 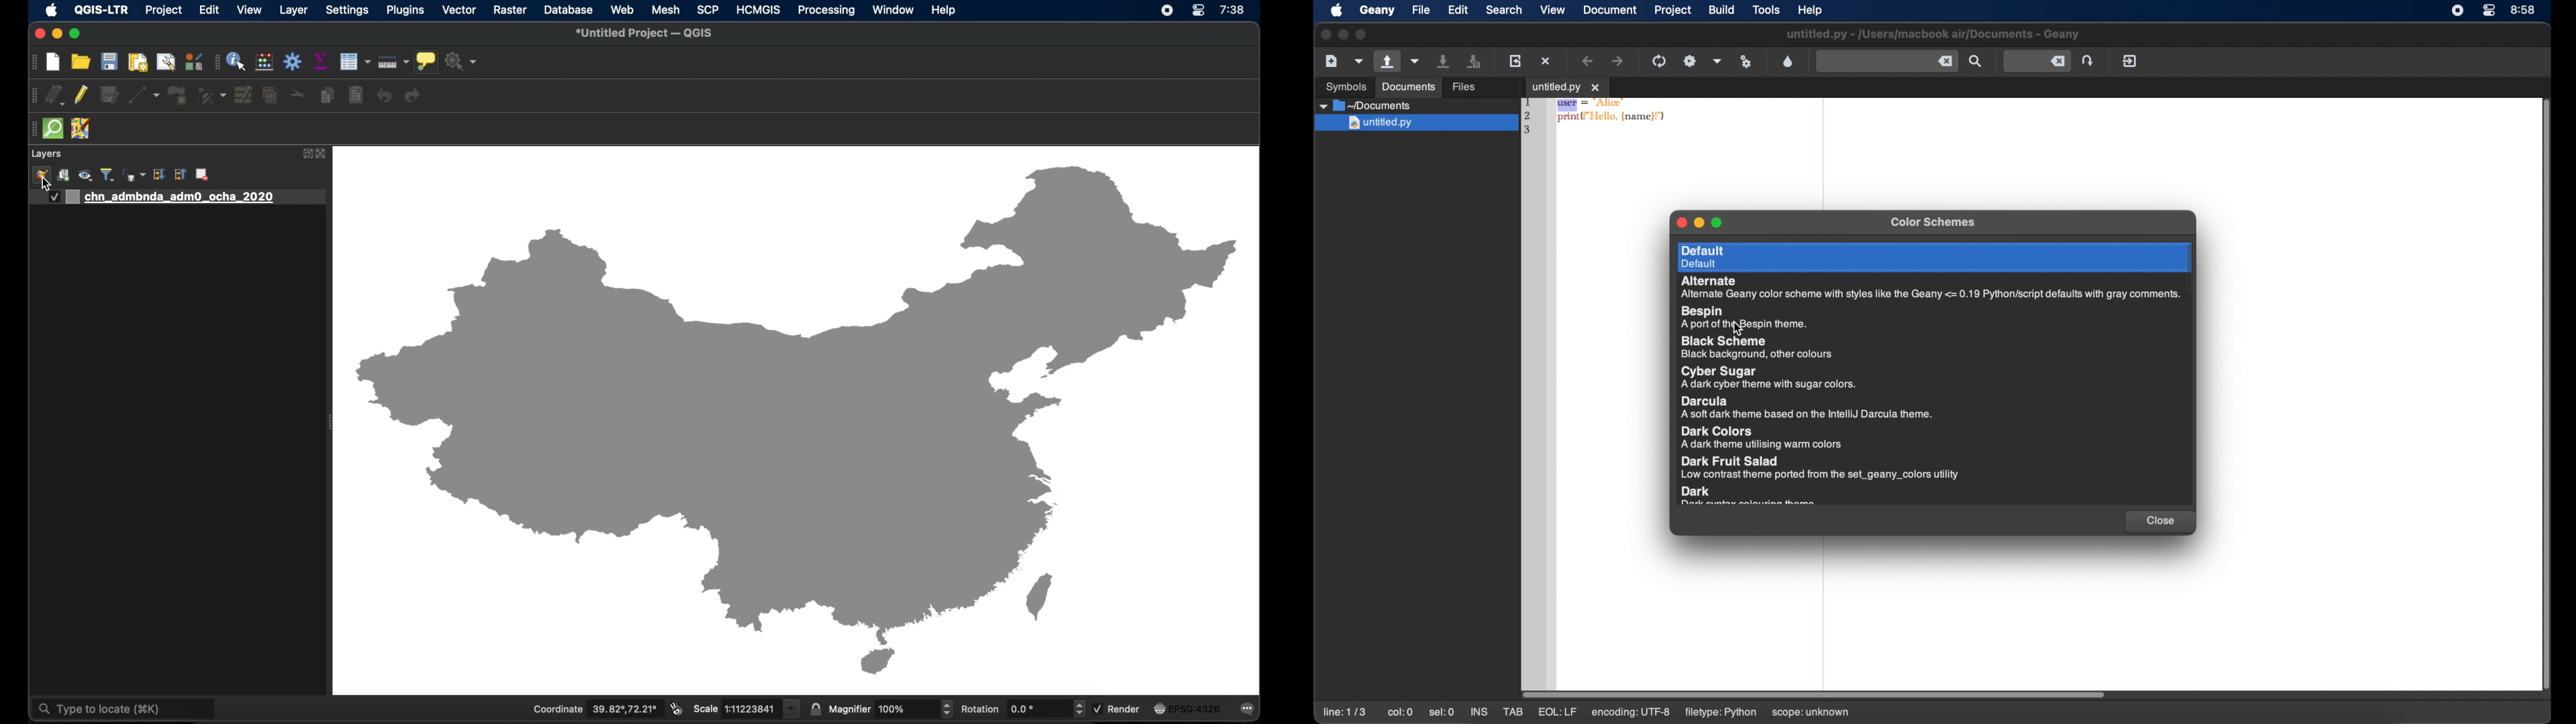 What do you see at coordinates (1770, 377) in the screenshot?
I see `cyber sugar` at bounding box center [1770, 377].